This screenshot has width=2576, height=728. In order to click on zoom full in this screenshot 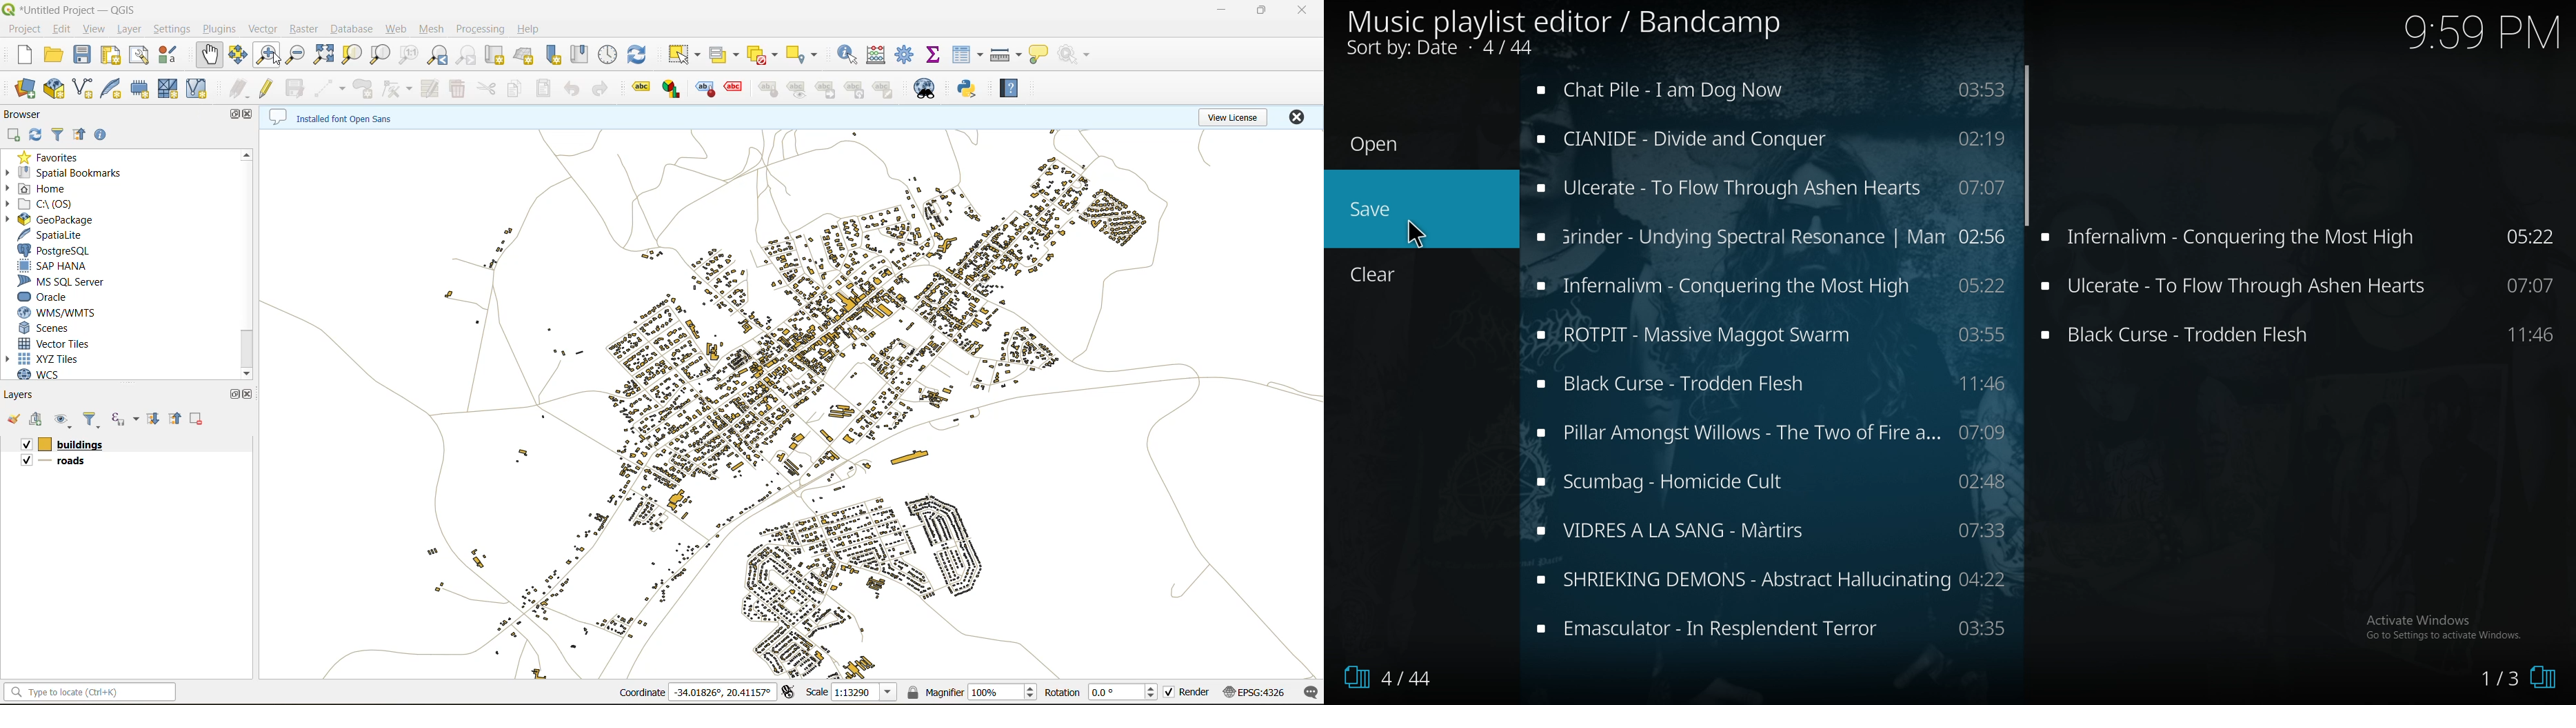, I will do `click(325, 55)`.